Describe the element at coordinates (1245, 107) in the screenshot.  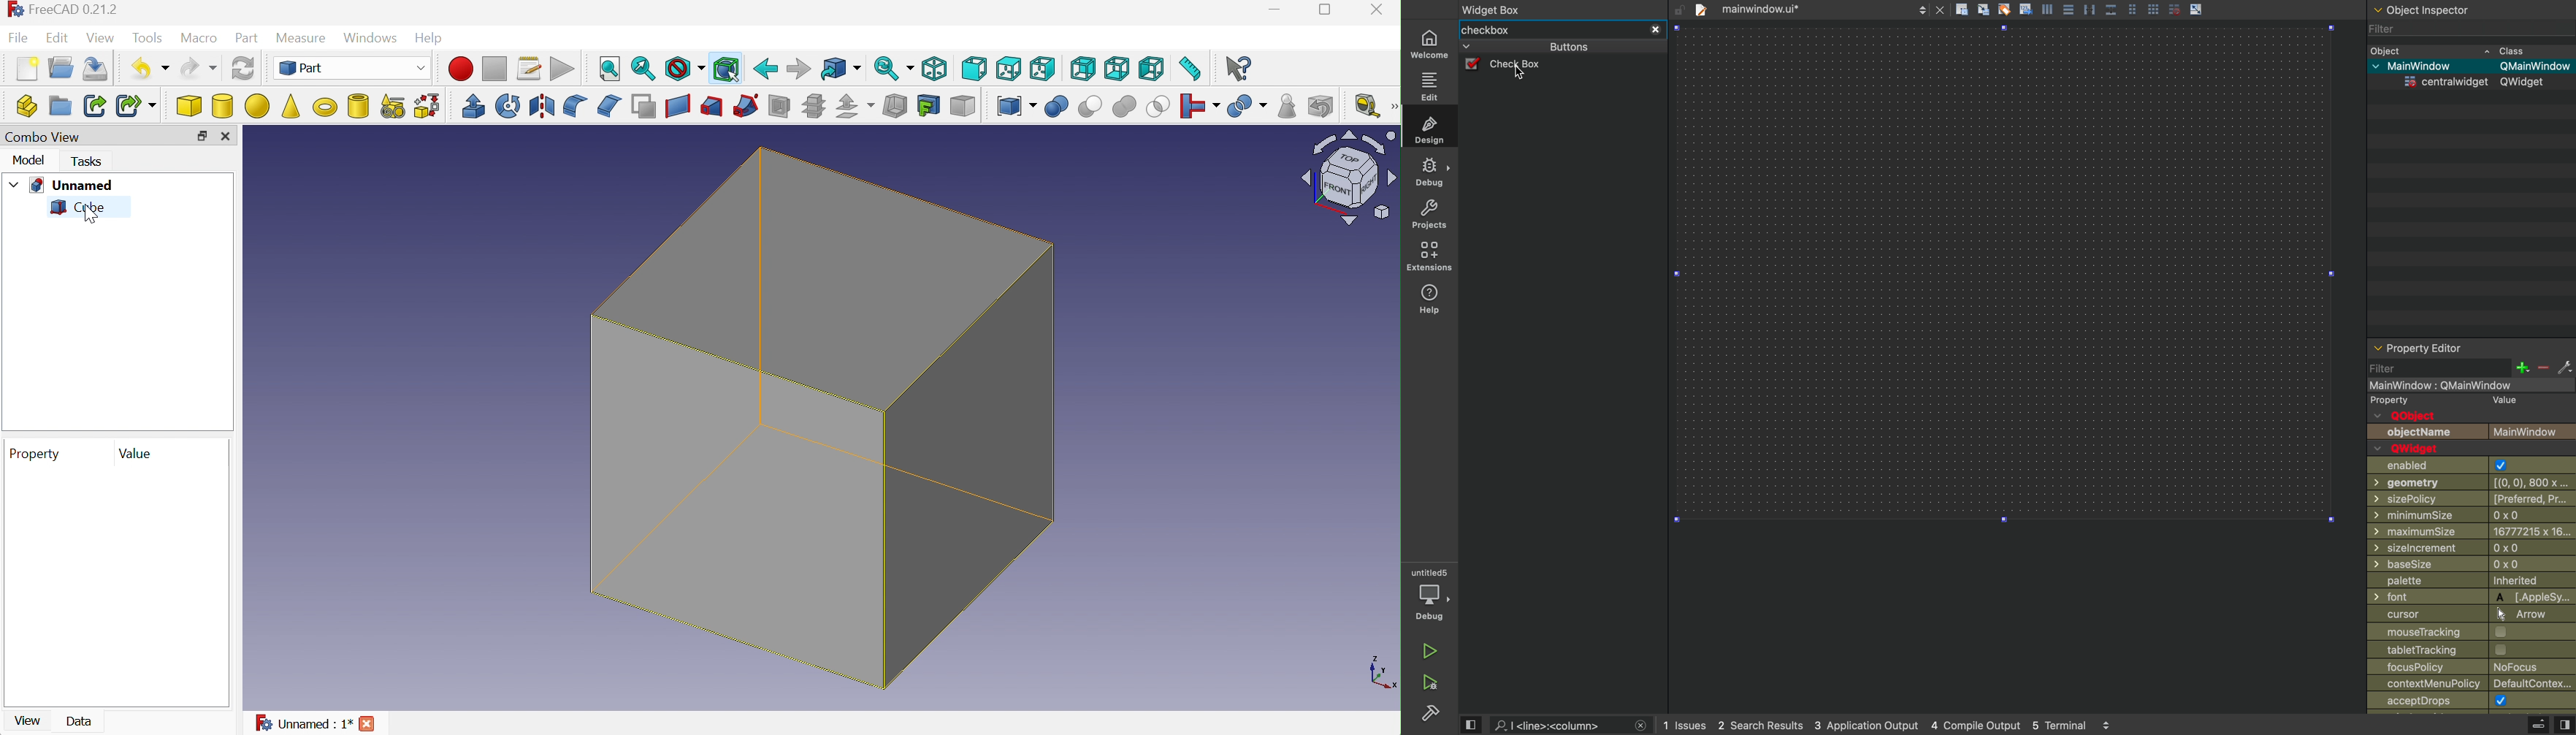
I see `Split objects` at that location.